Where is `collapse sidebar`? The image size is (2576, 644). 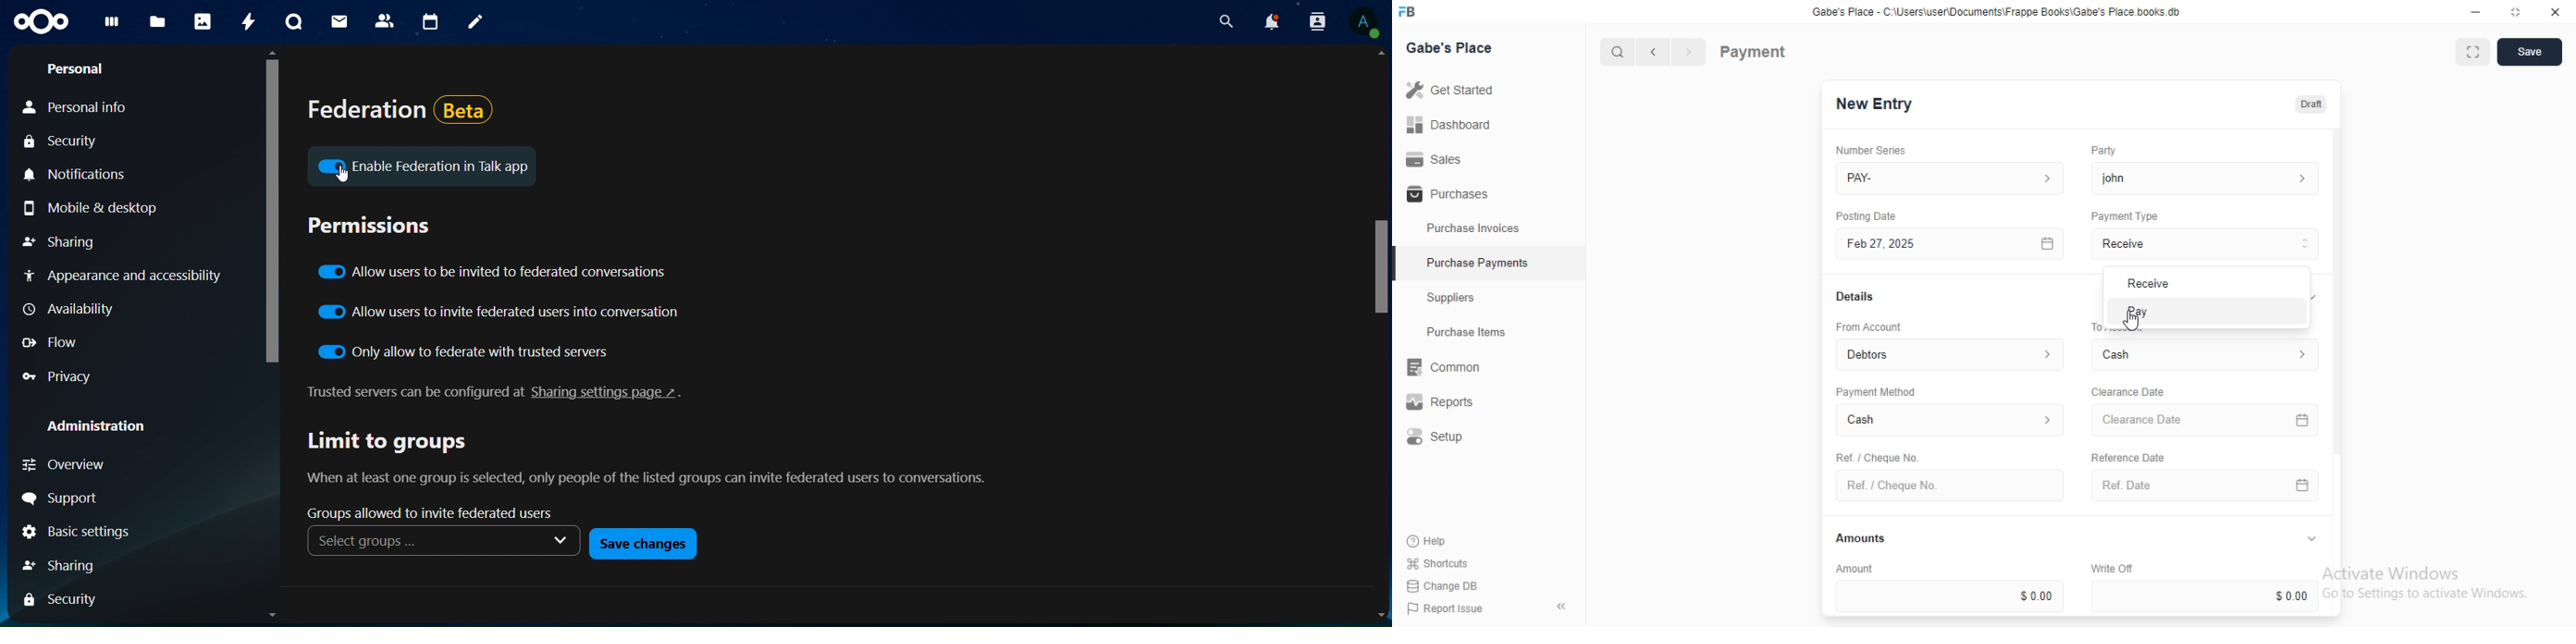
collapse sidebar is located at coordinates (1560, 606).